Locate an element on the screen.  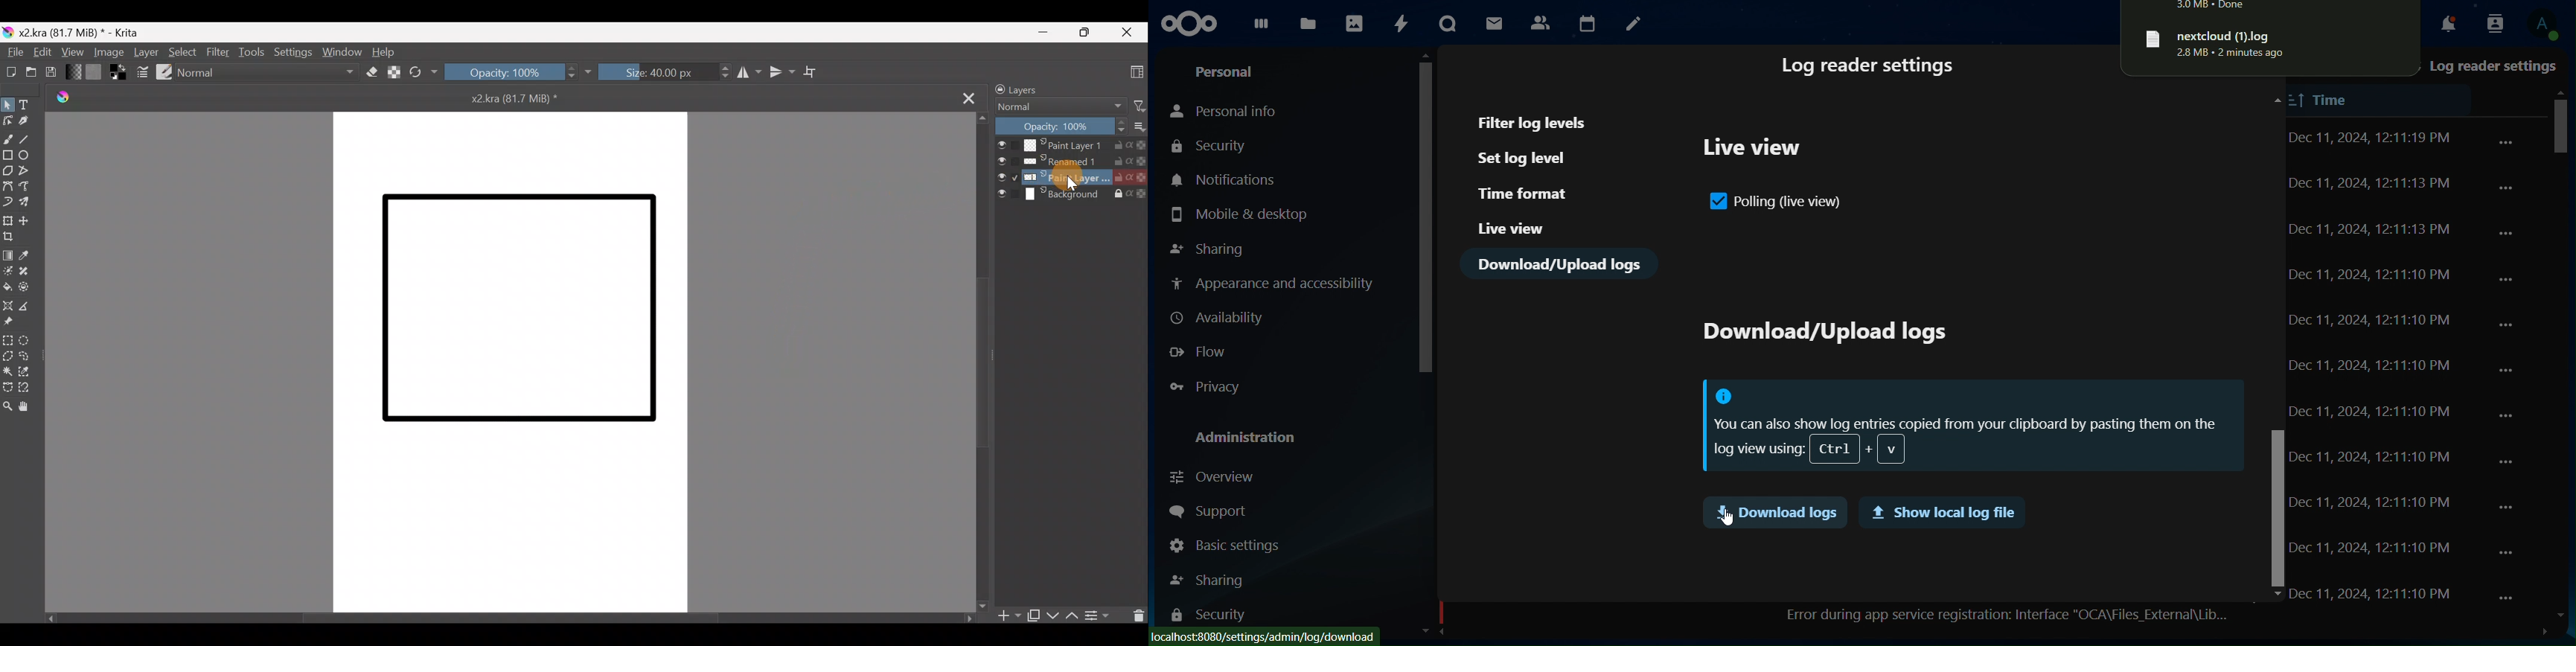
Preserve Alpha is located at coordinates (392, 71).